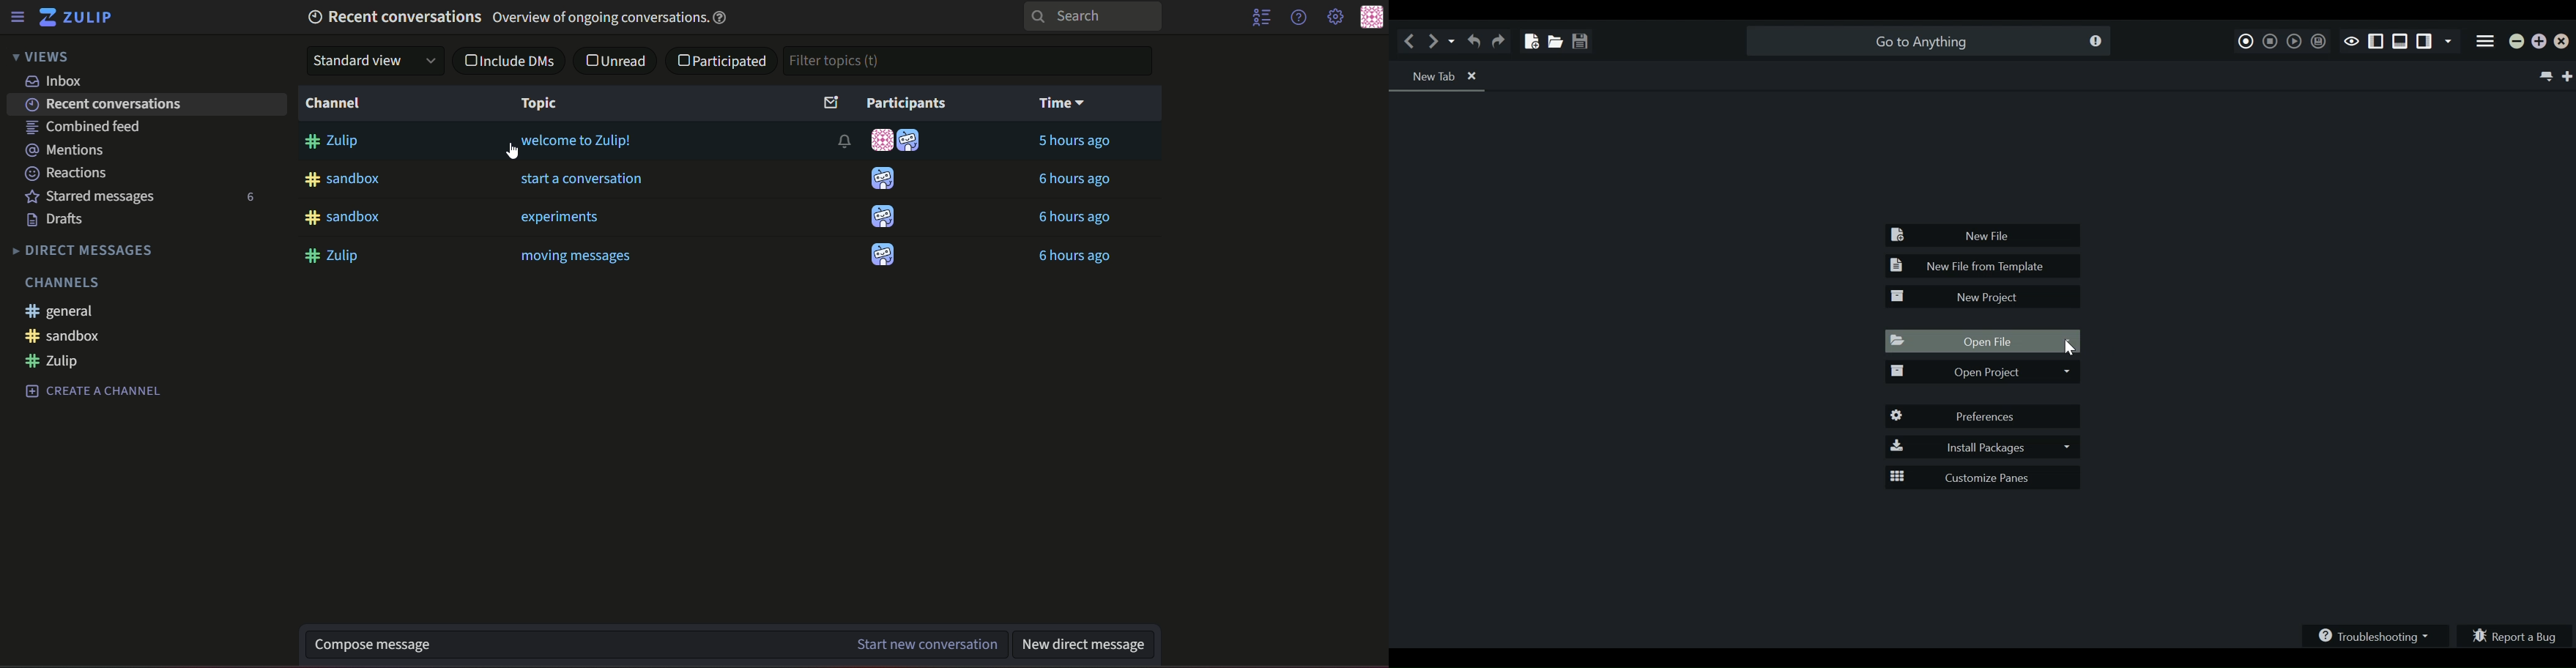  Describe the element at coordinates (576, 256) in the screenshot. I see `Moving messages` at that location.